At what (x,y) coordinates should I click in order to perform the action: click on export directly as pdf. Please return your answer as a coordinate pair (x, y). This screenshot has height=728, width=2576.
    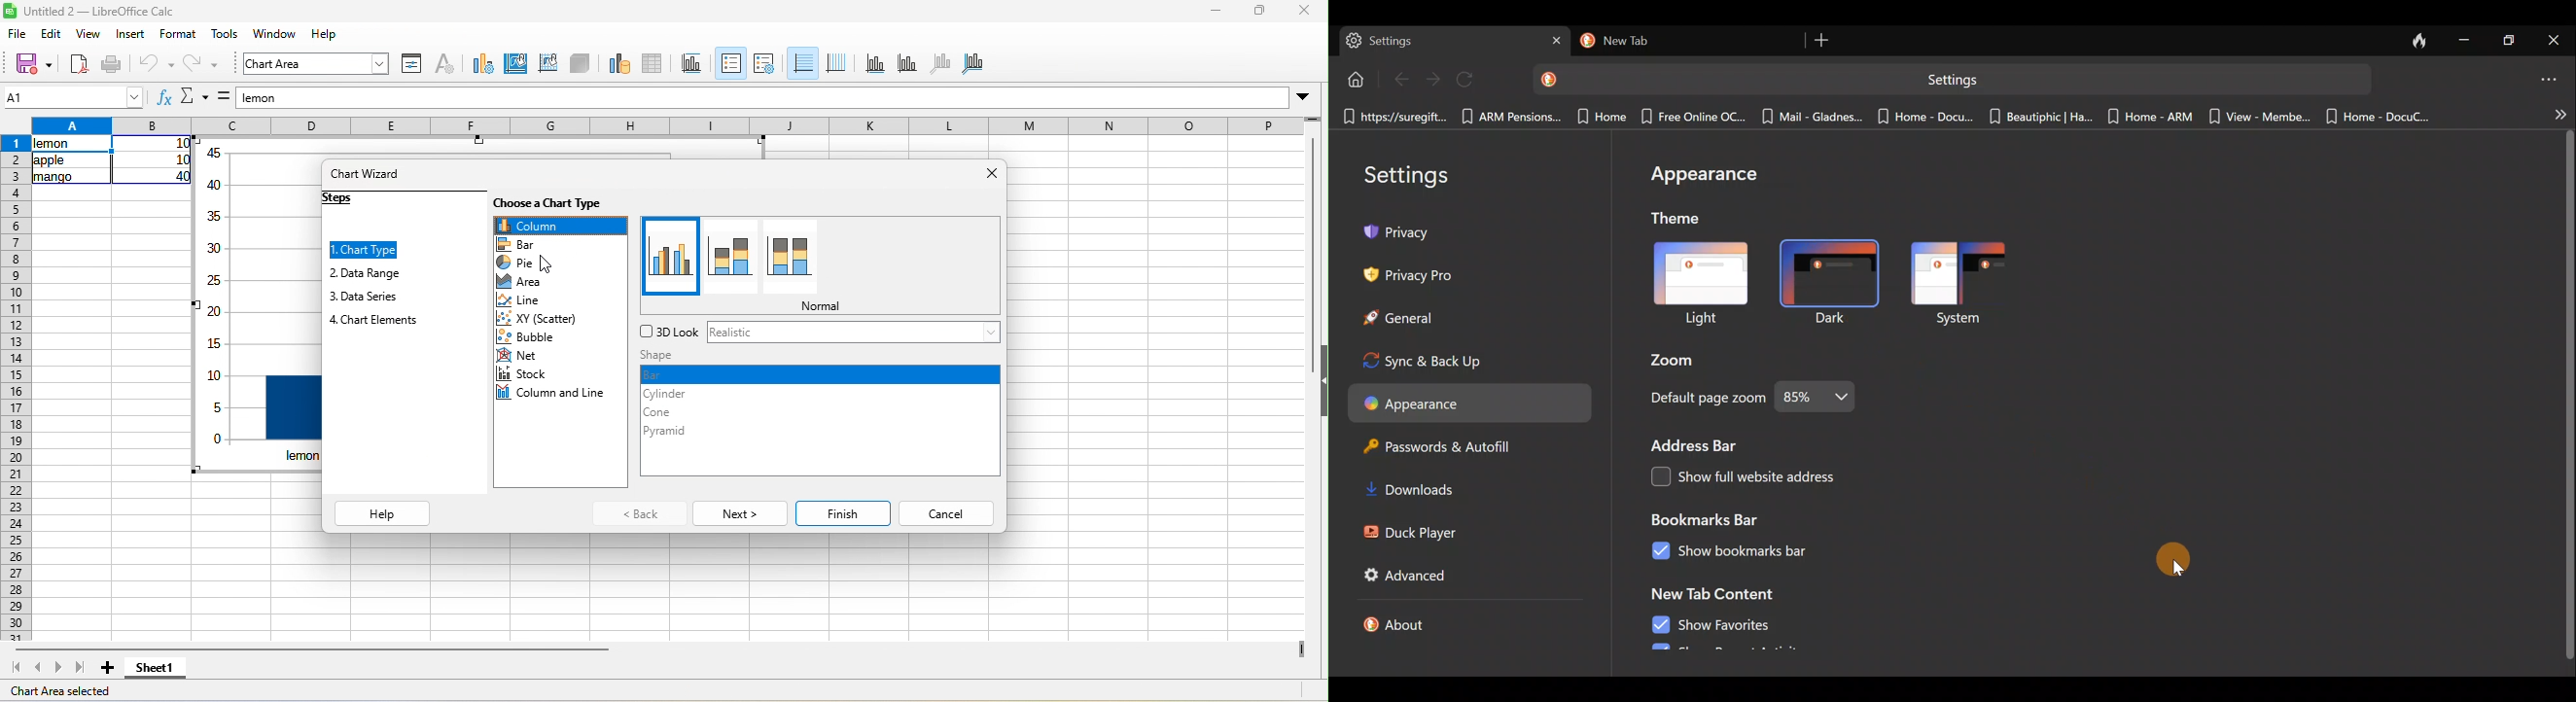
    Looking at the image, I should click on (80, 63).